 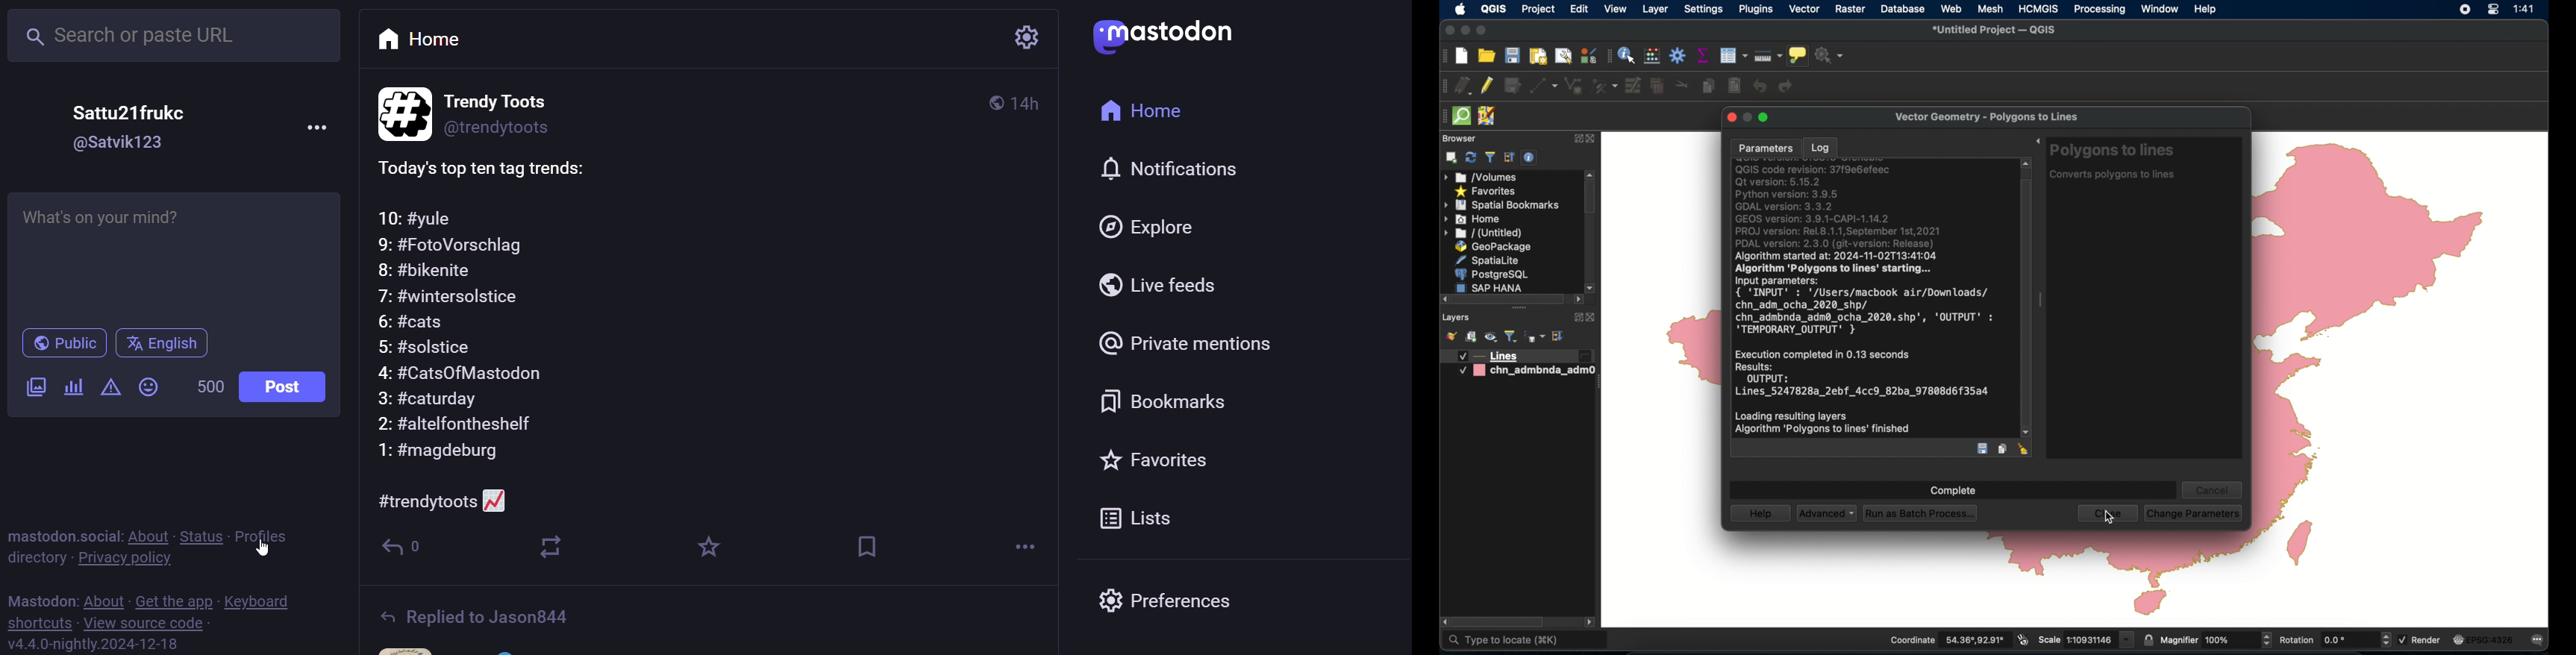 What do you see at coordinates (1486, 86) in the screenshot?
I see `toggle editing` at bounding box center [1486, 86].